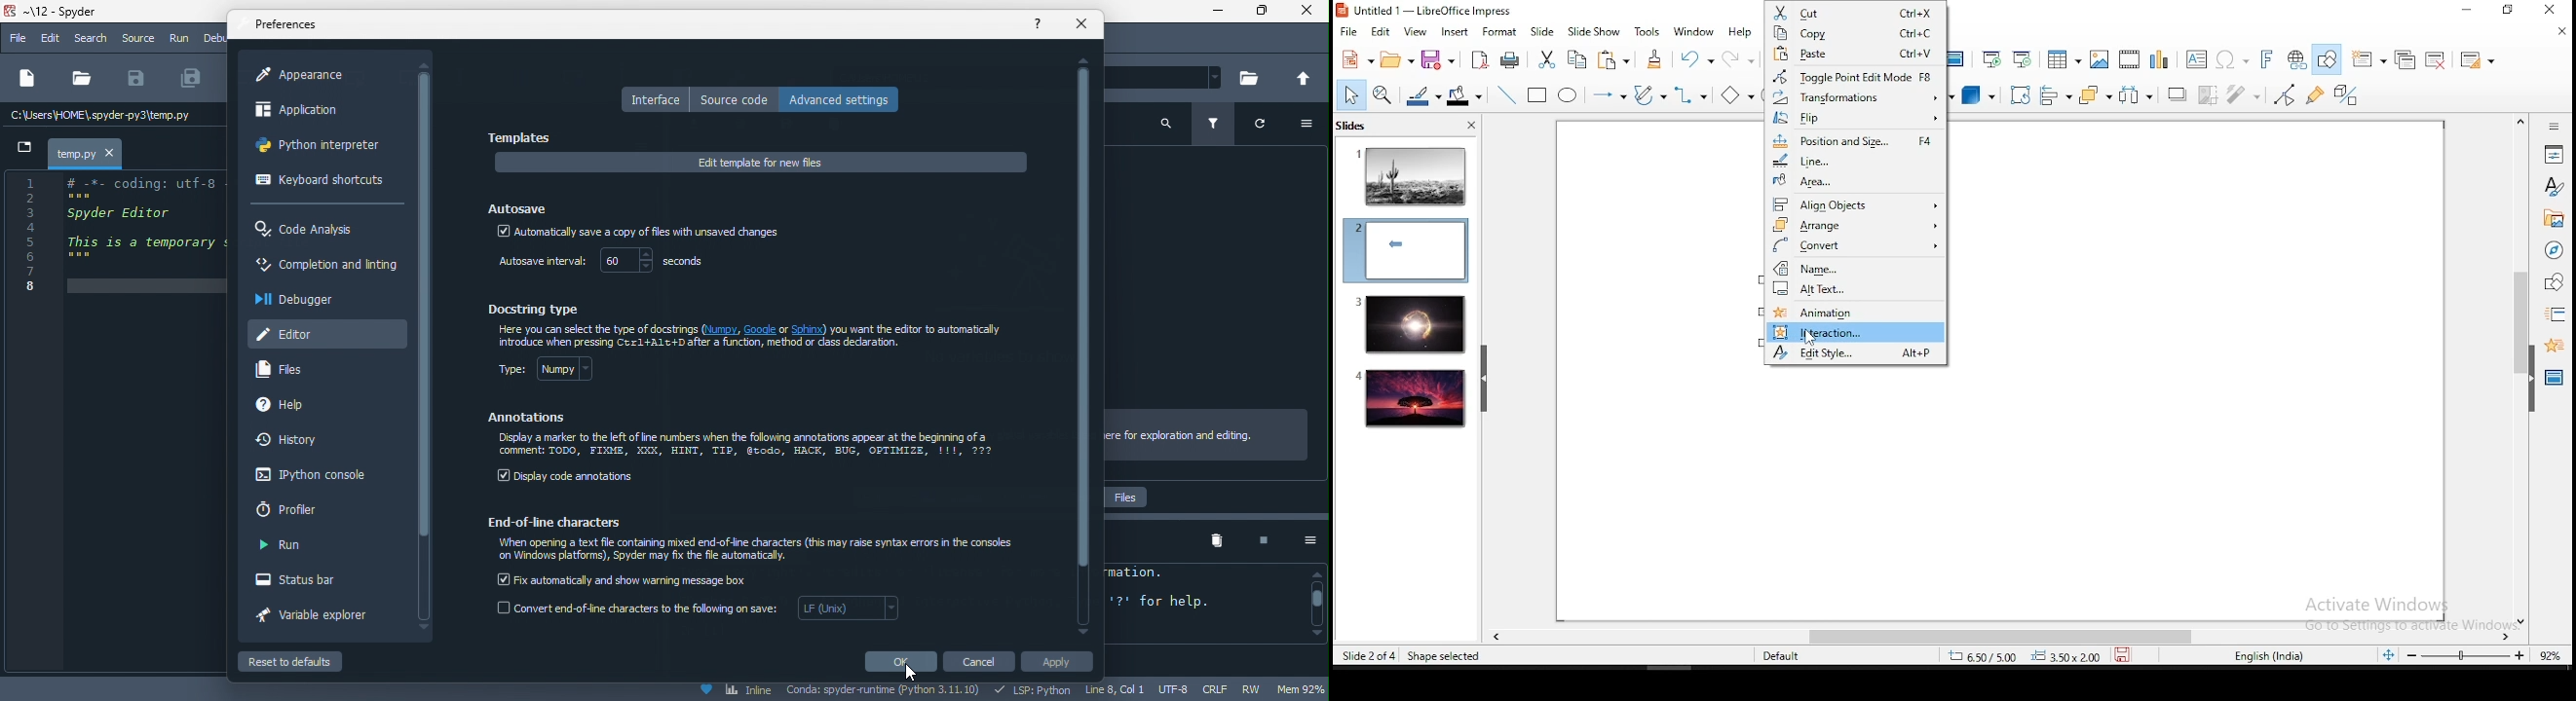 This screenshot has height=728, width=2576. Describe the element at coordinates (308, 581) in the screenshot. I see `status bar` at that location.